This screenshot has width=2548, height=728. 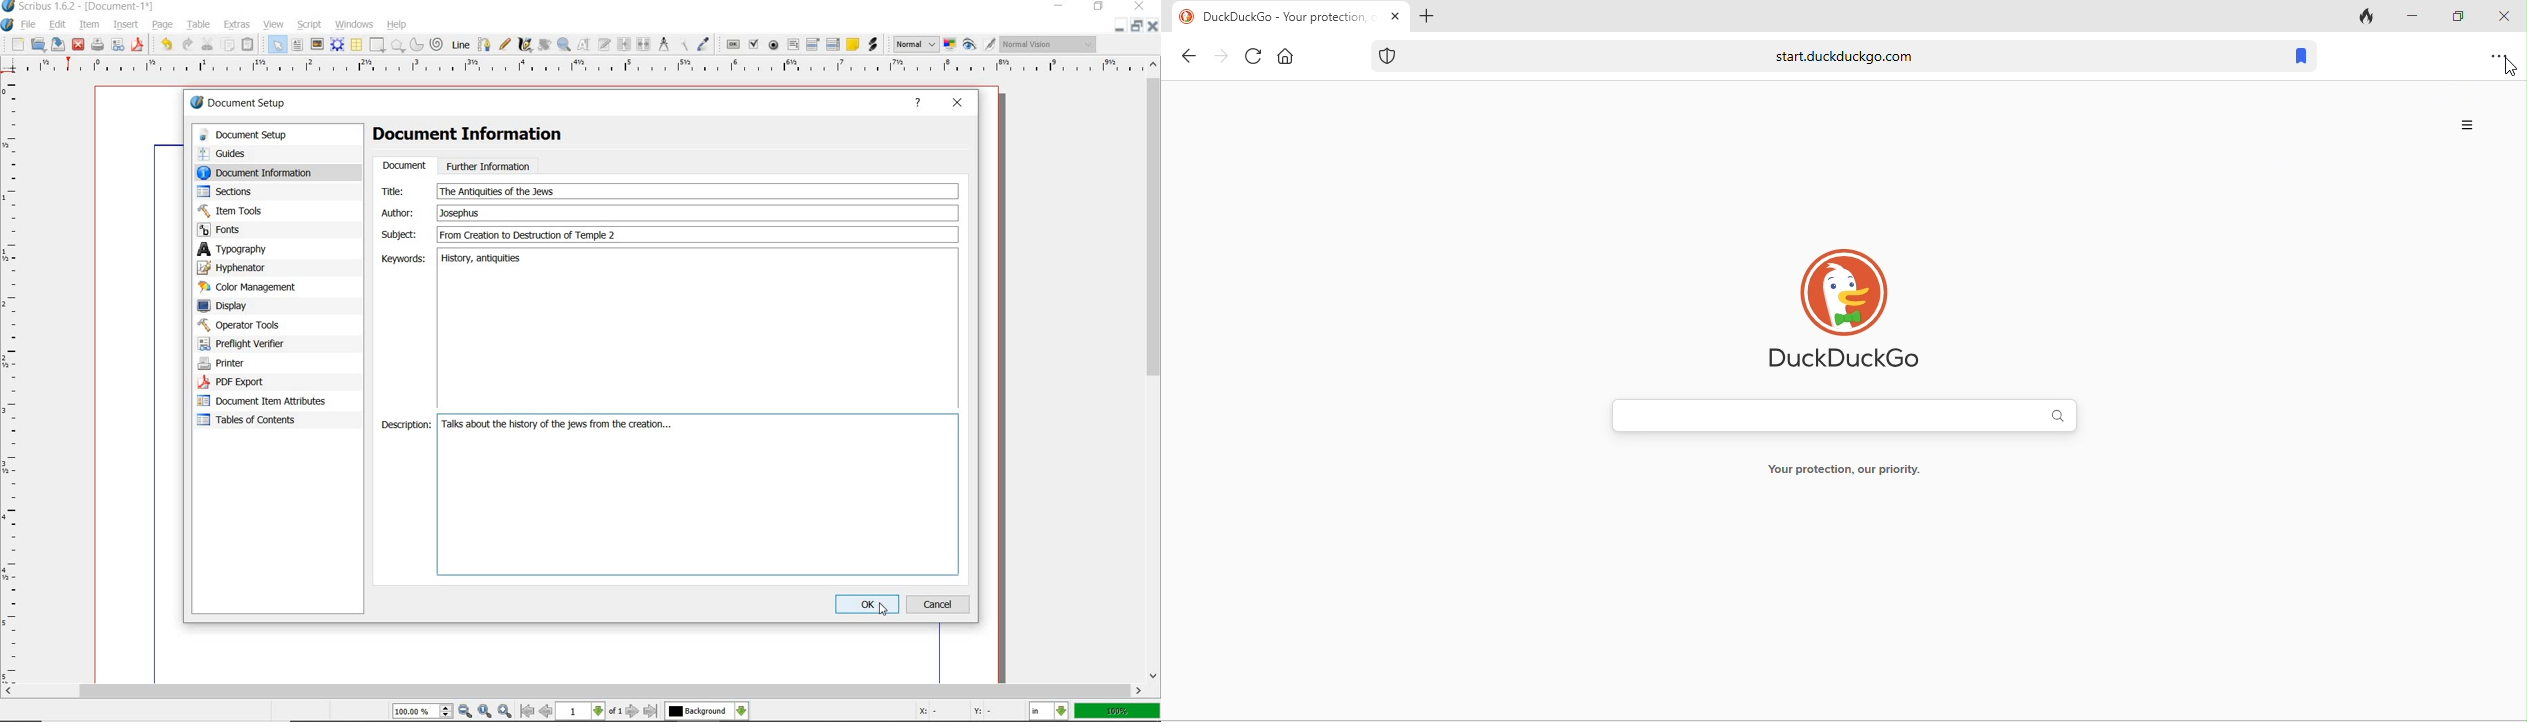 What do you see at coordinates (297, 45) in the screenshot?
I see `text frame` at bounding box center [297, 45].